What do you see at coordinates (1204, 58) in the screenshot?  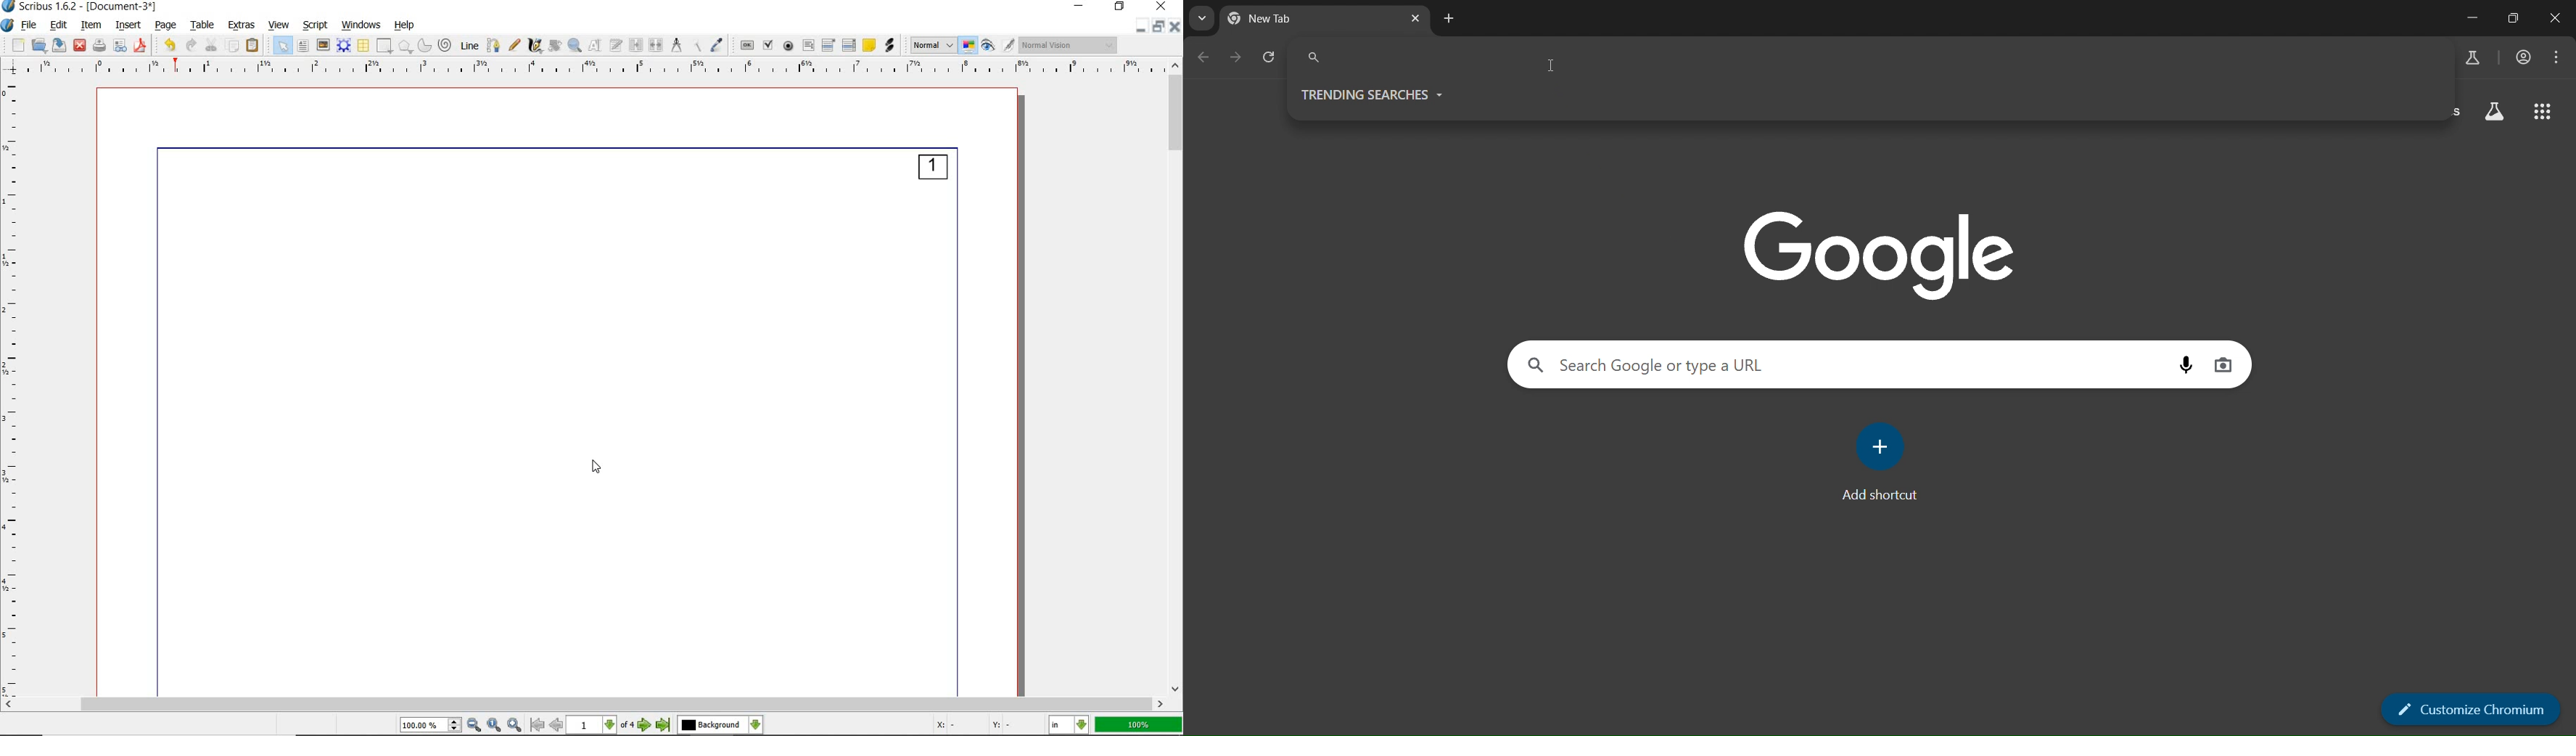 I see `go back one page` at bounding box center [1204, 58].